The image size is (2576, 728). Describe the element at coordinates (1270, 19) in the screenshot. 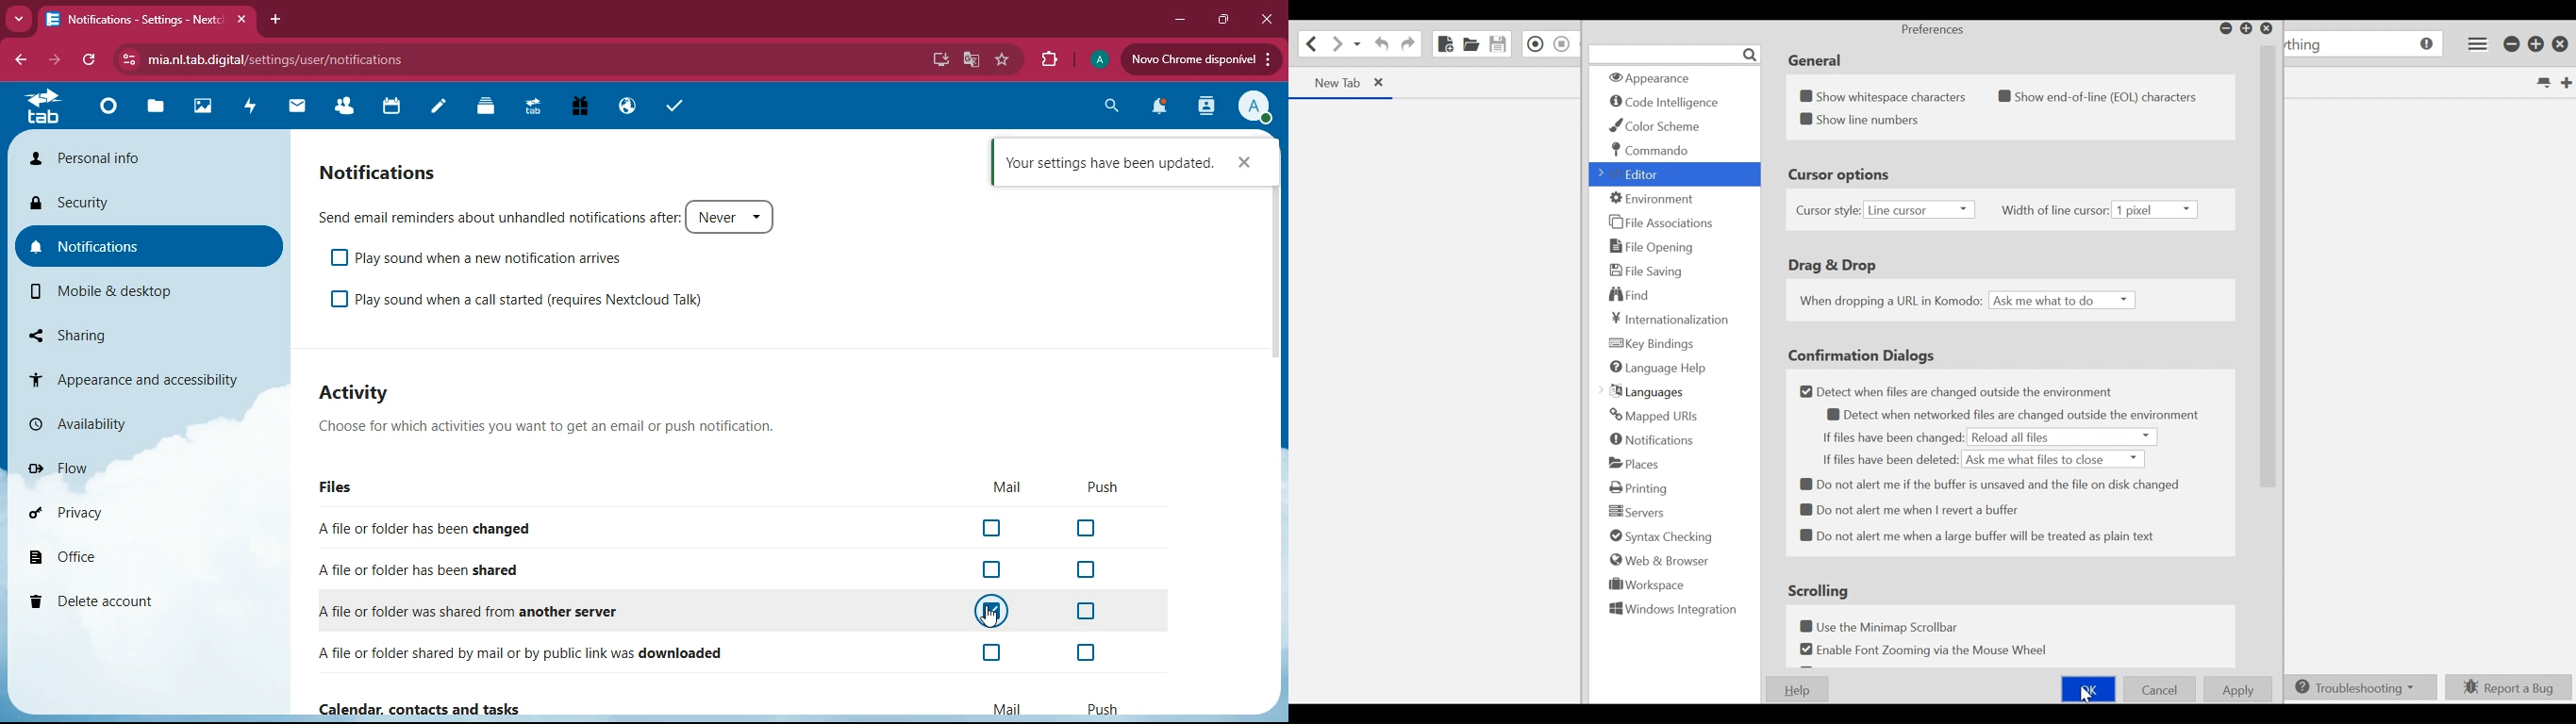

I see `close` at that location.